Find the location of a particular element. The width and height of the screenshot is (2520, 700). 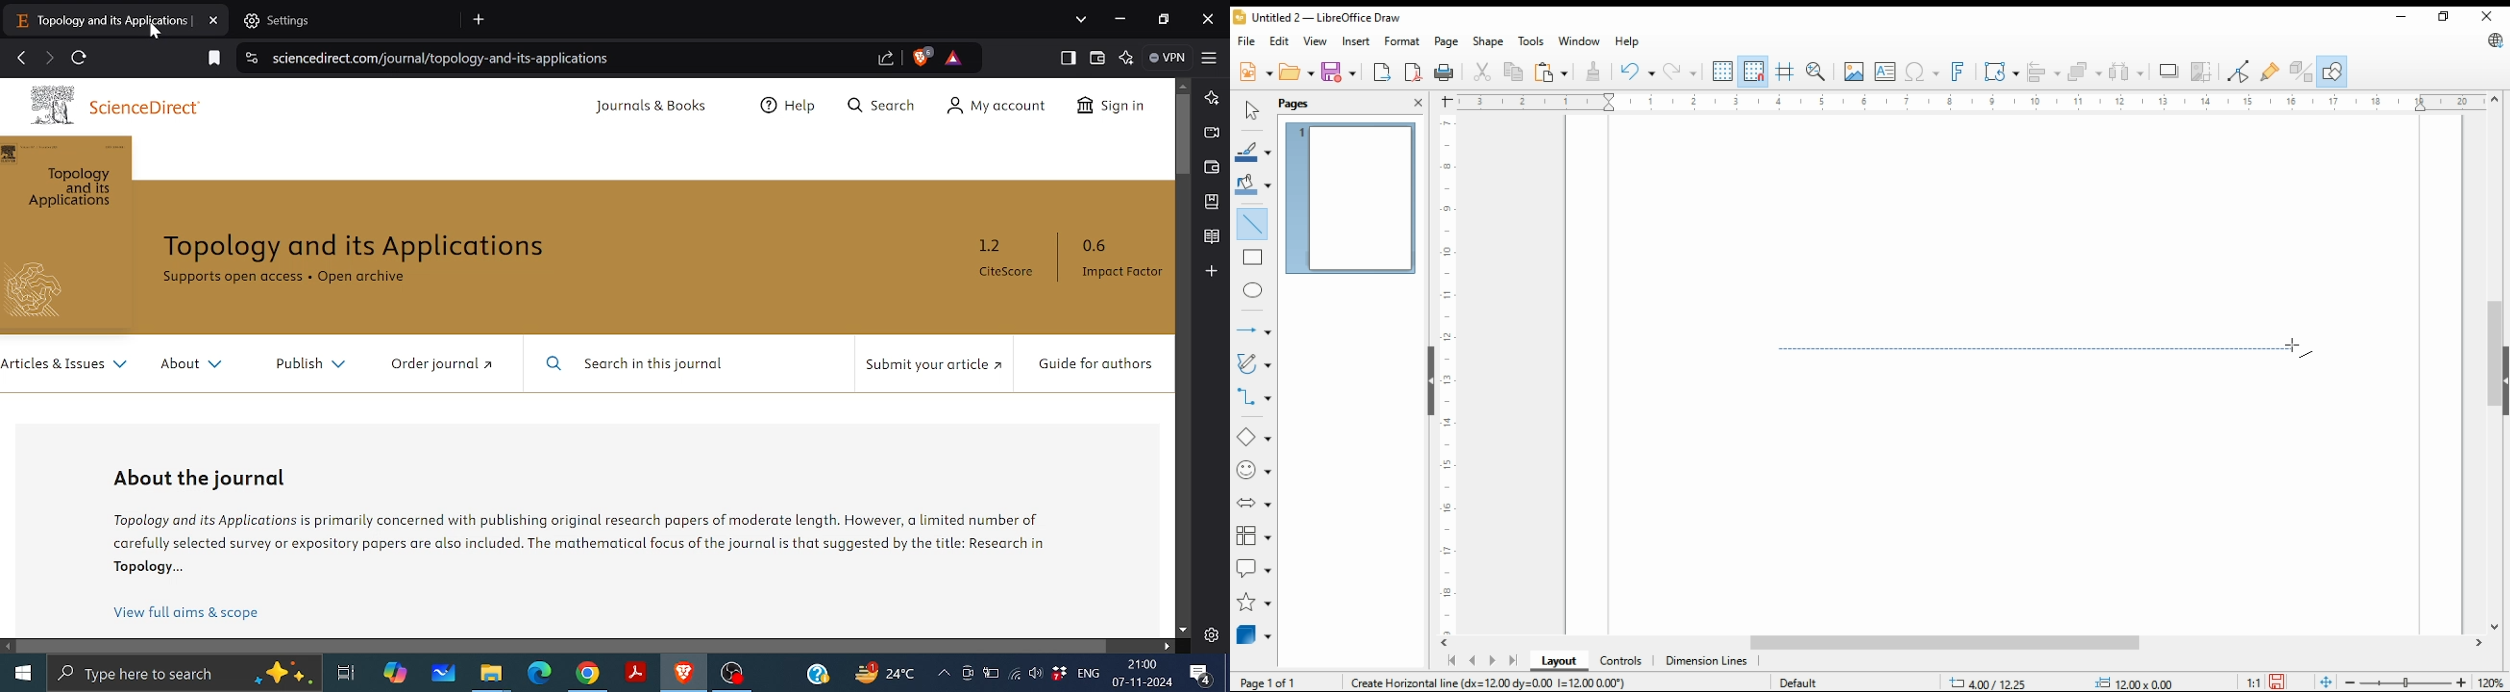

flowchart is located at coordinates (1255, 536).